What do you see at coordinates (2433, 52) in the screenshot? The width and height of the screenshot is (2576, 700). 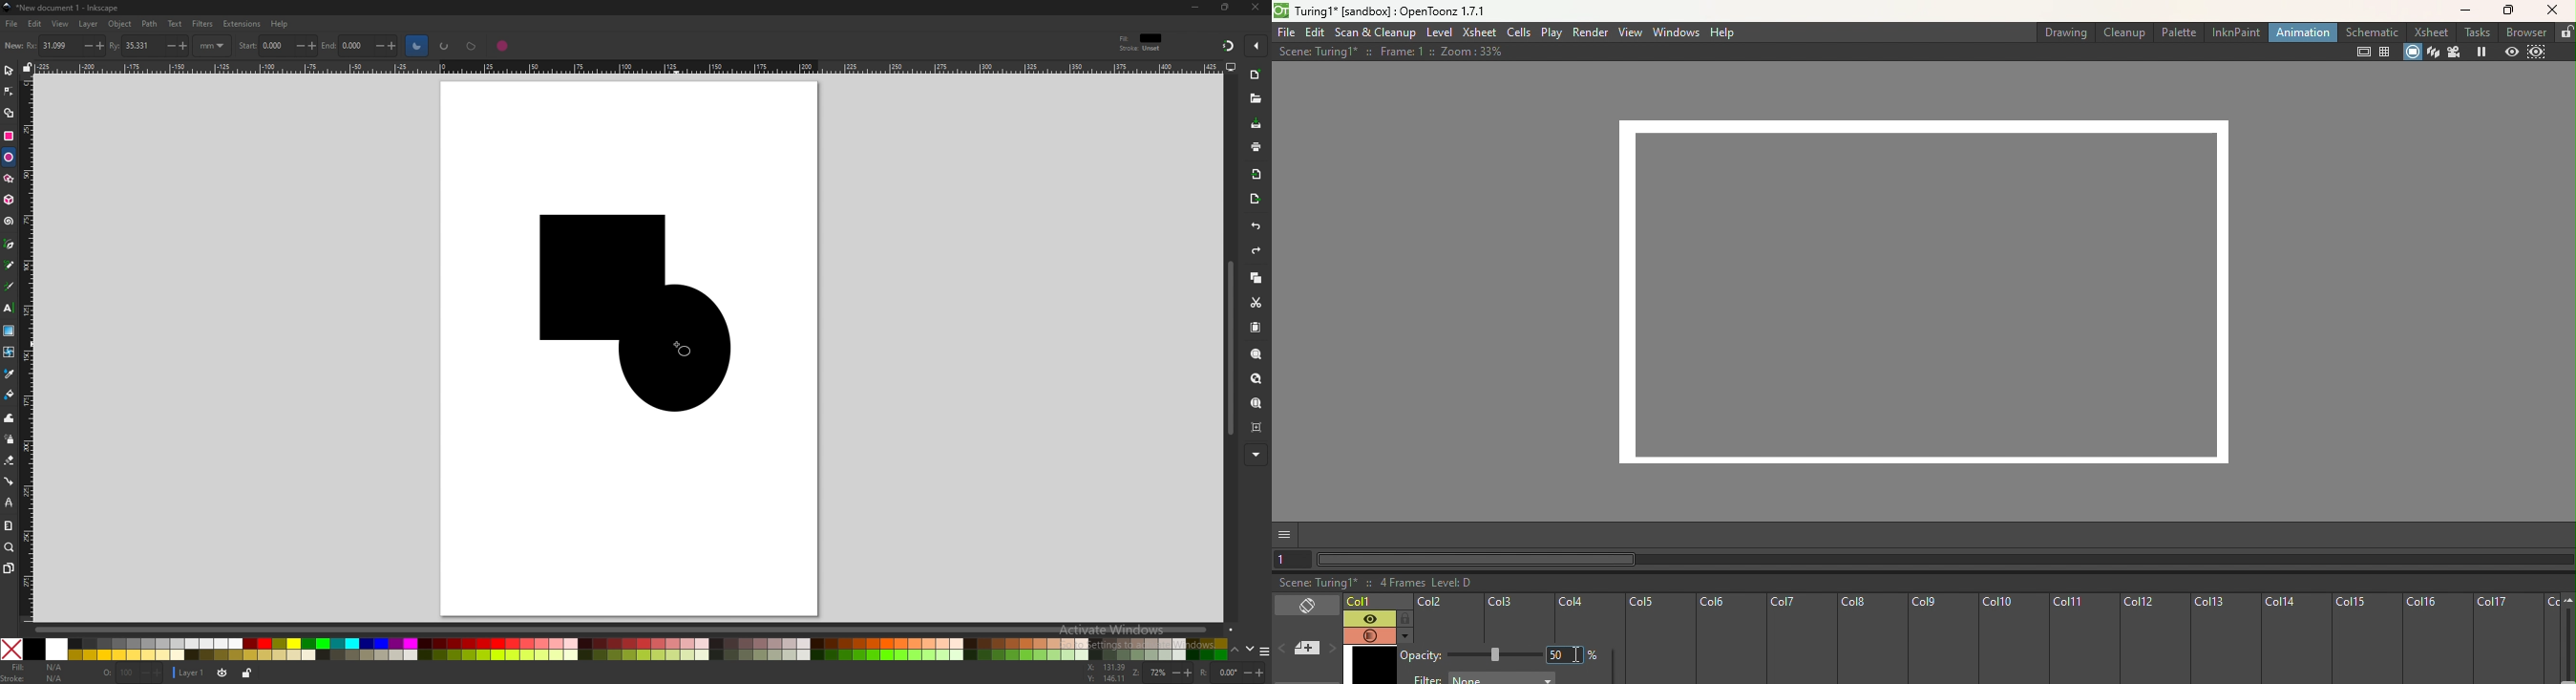 I see `3d View` at bounding box center [2433, 52].